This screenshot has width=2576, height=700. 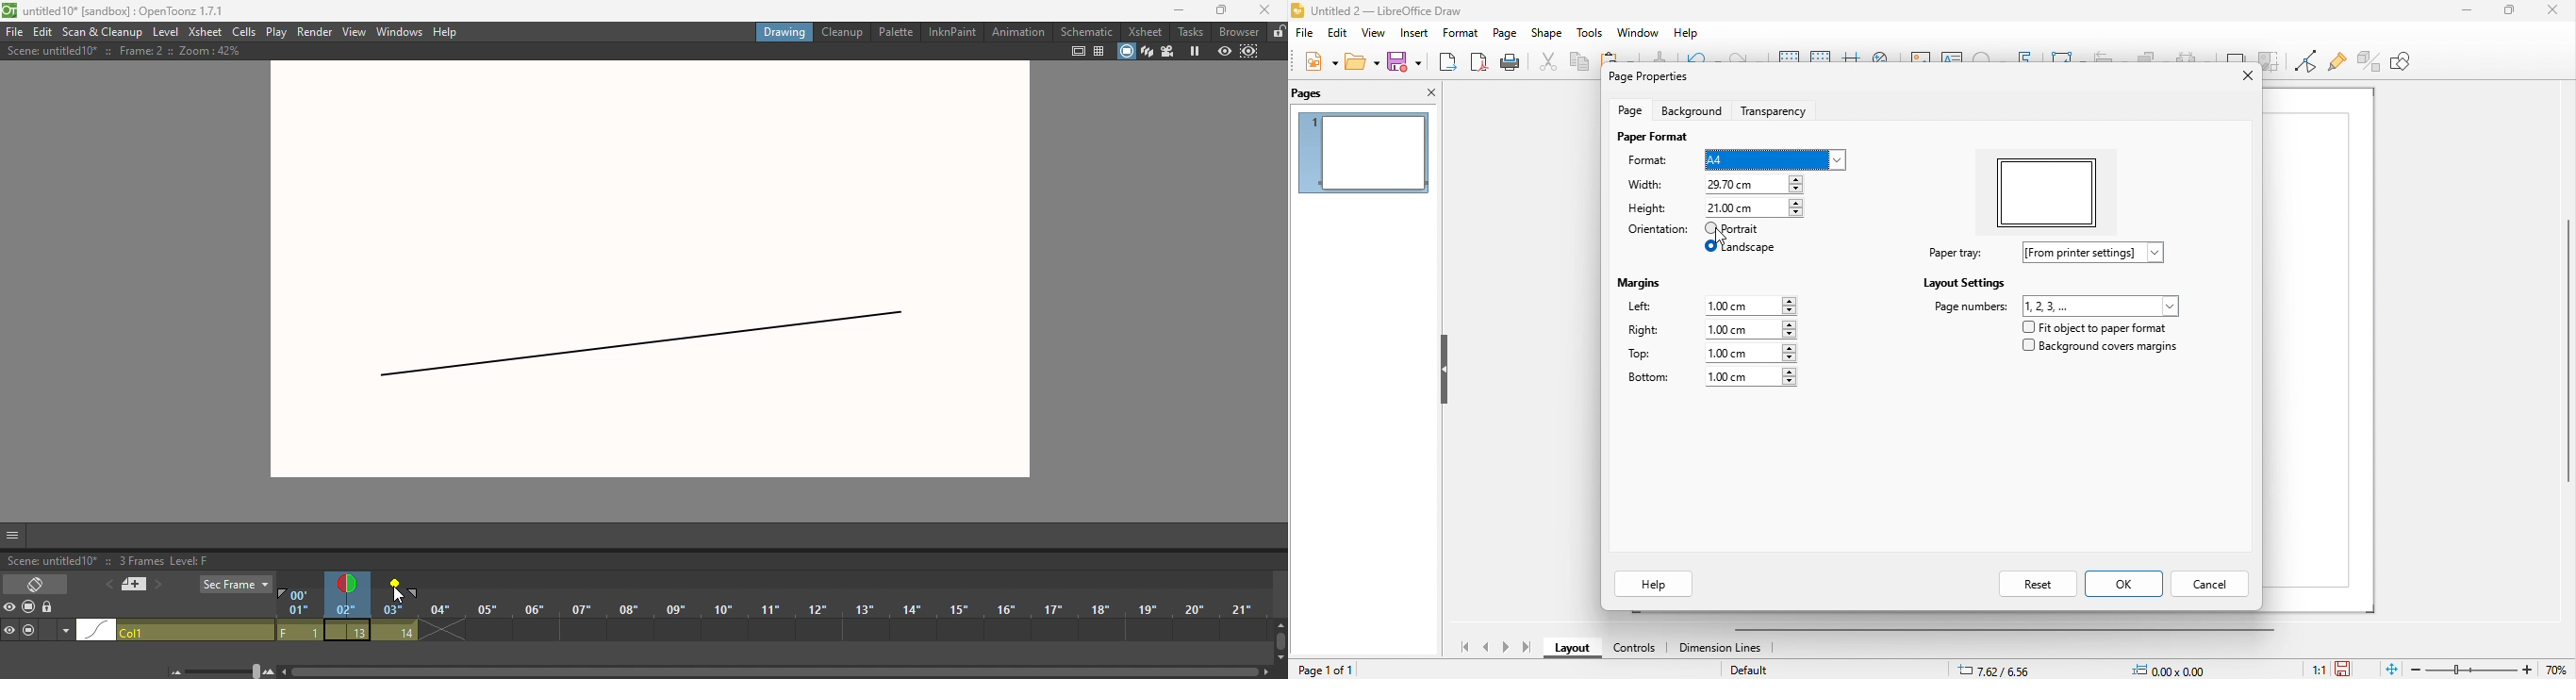 I want to click on clone, so click(x=1659, y=58).